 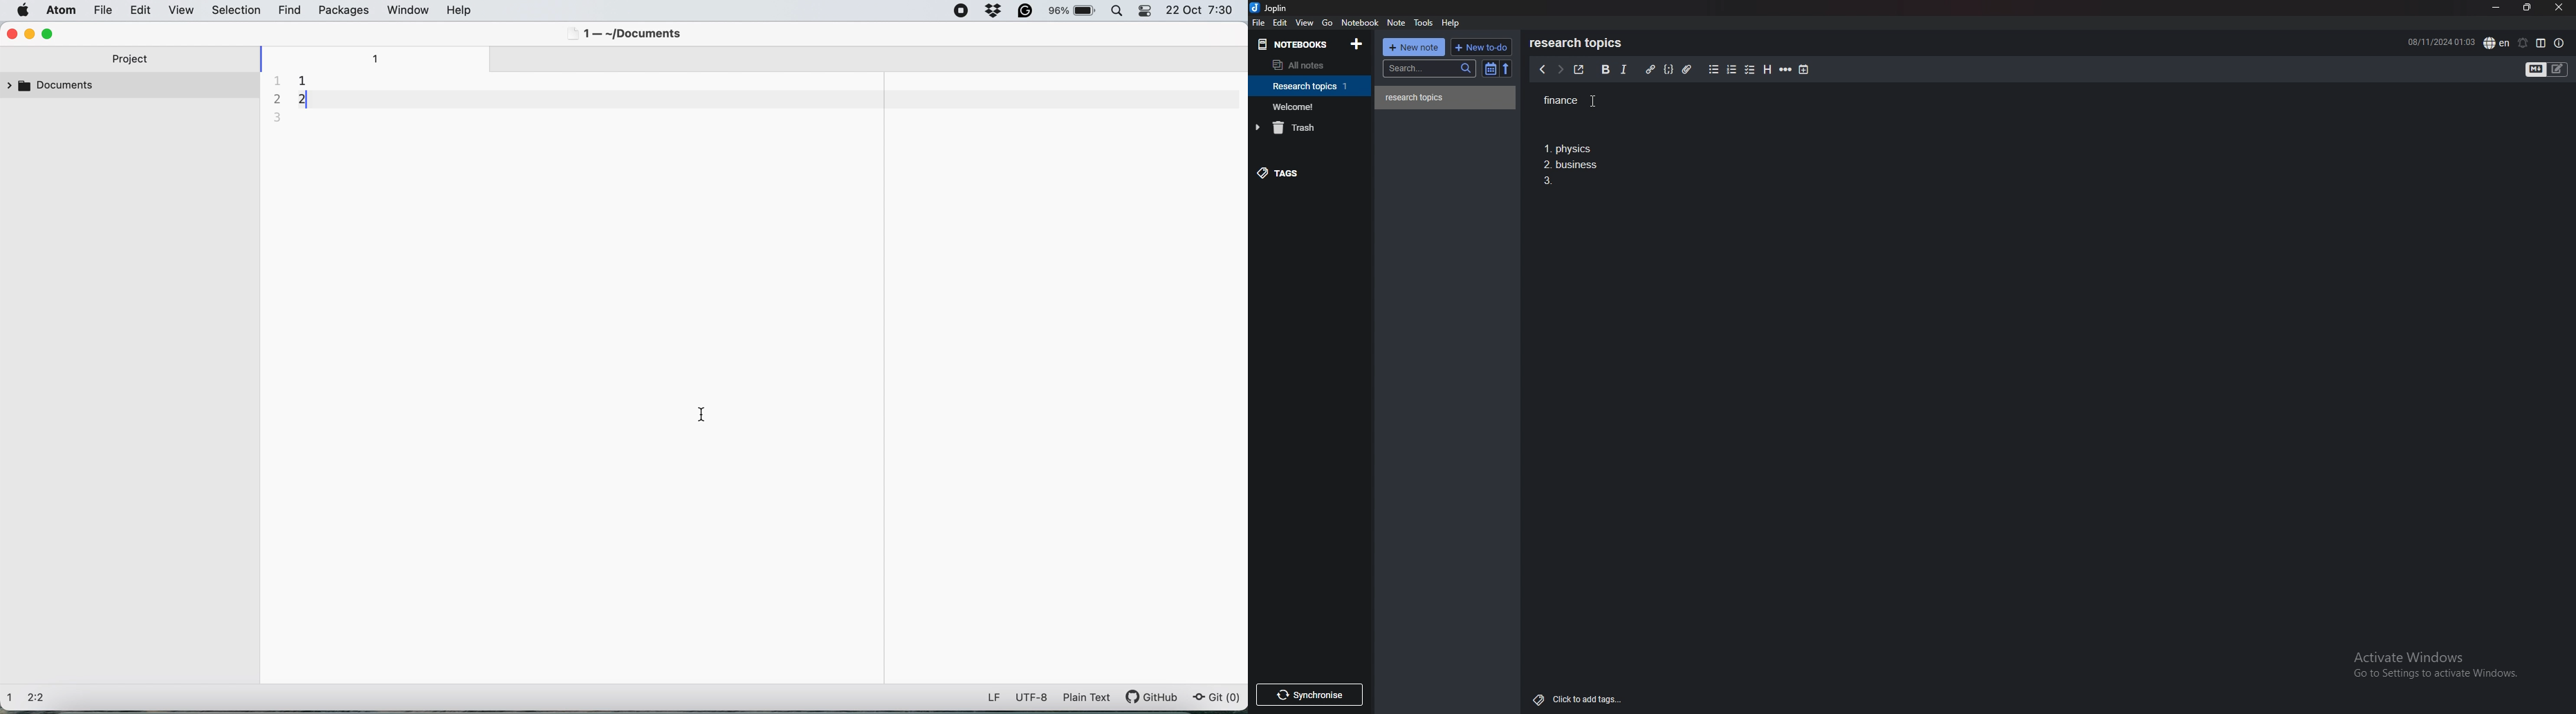 I want to click on bullet list, so click(x=1713, y=70).